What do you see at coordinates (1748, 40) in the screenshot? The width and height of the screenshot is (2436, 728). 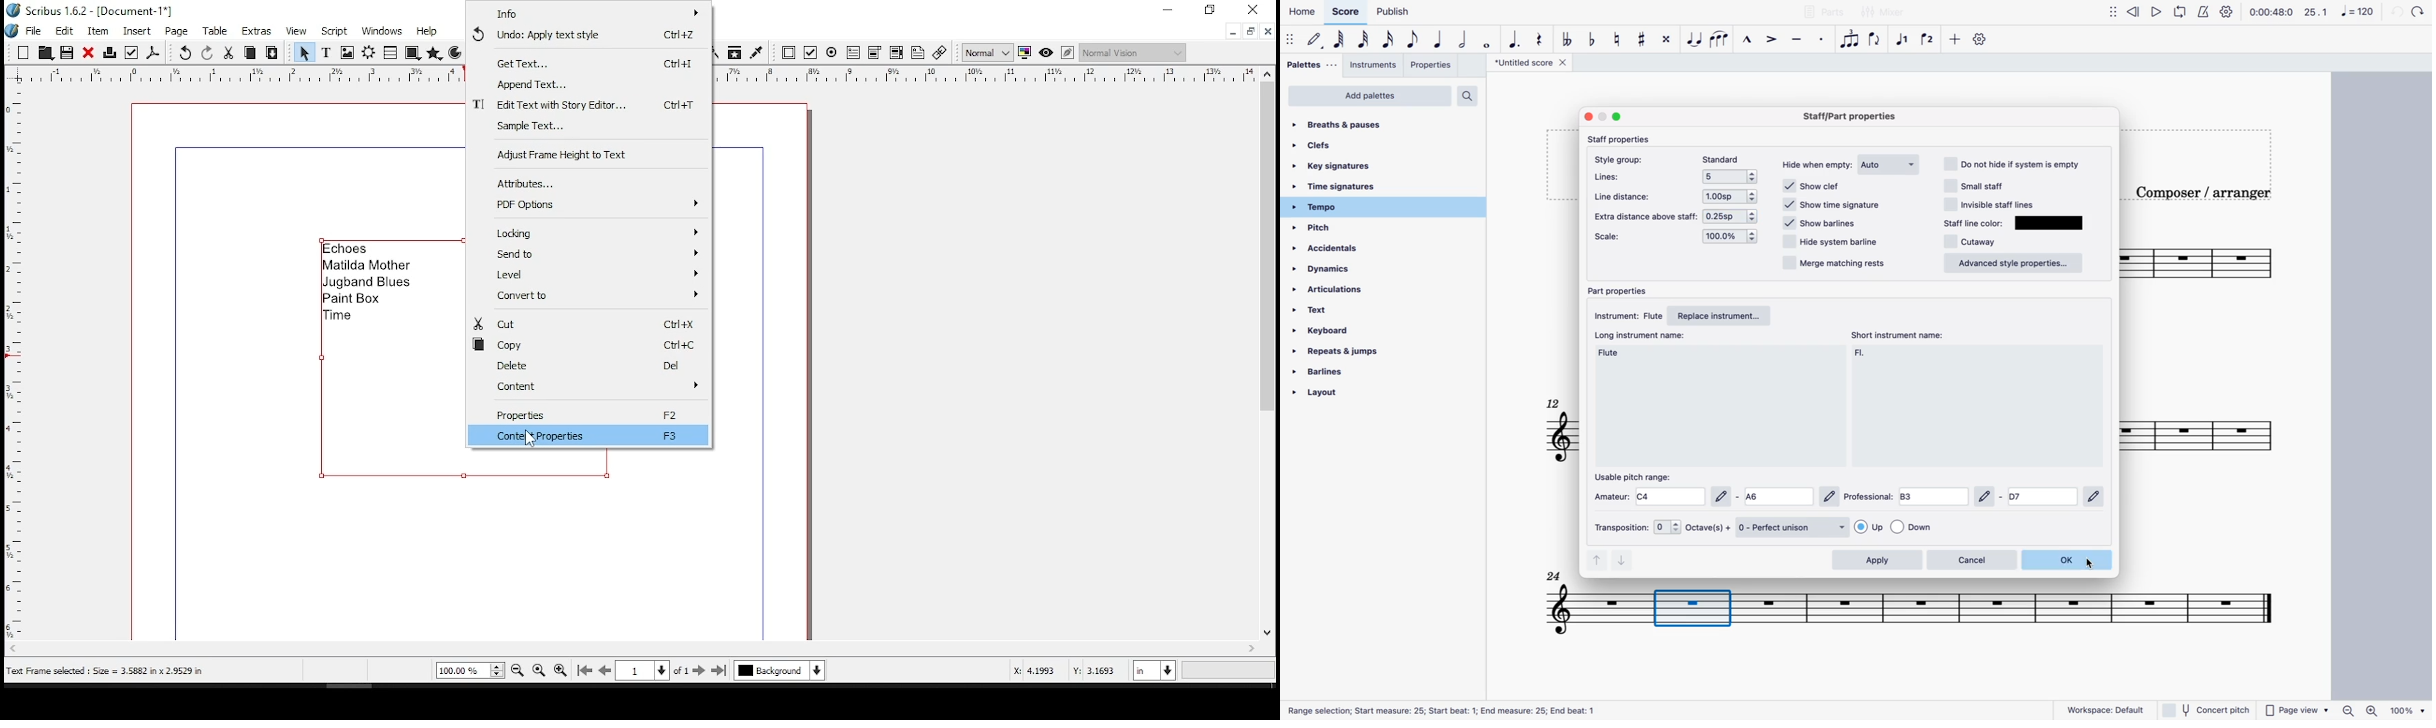 I see `marcato` at bounding box center [1748, 40].